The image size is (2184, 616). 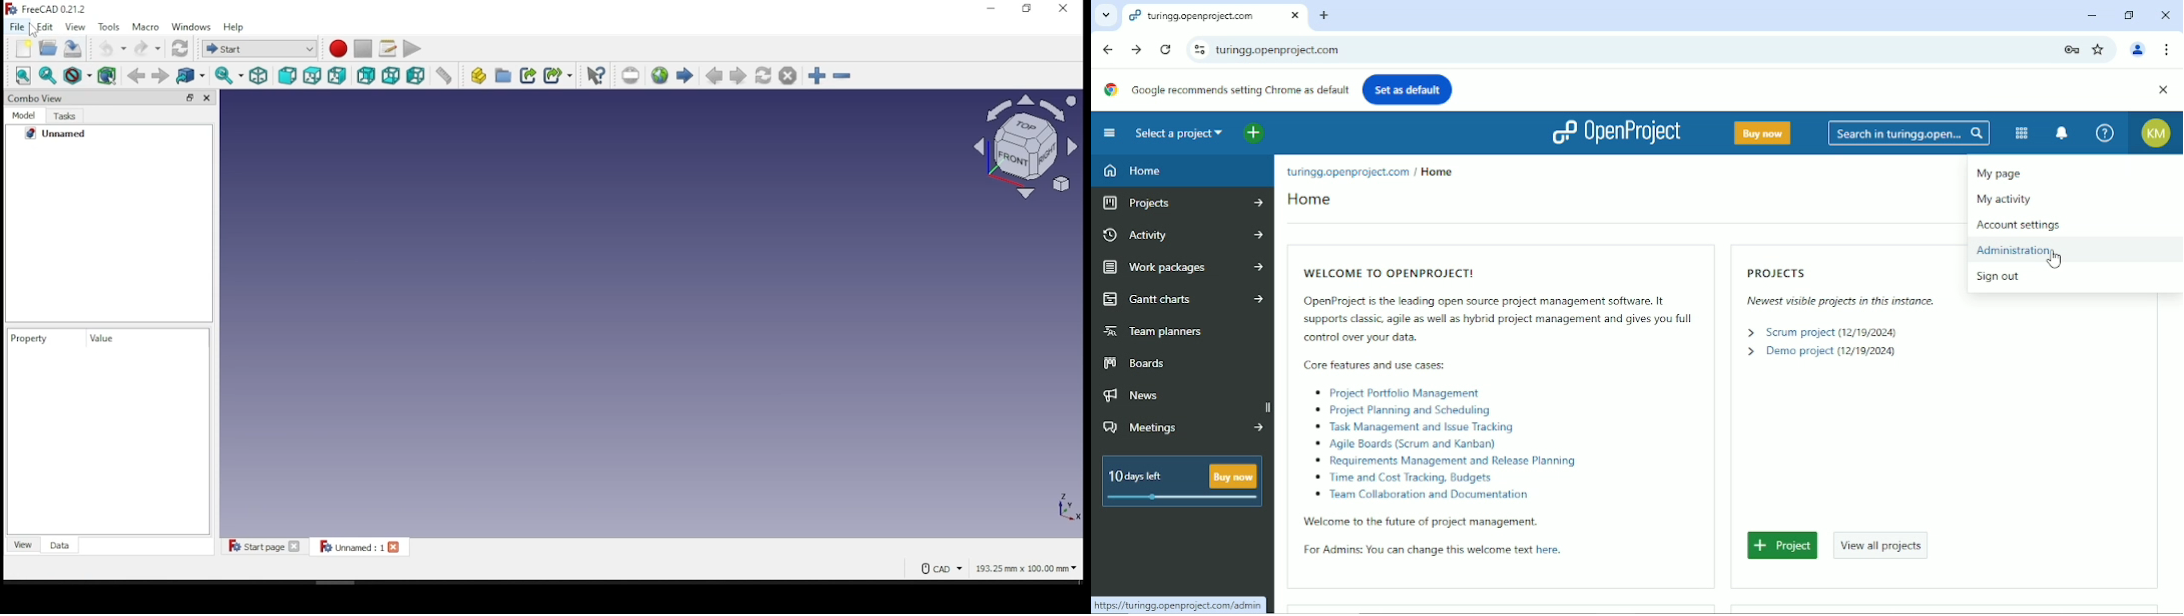 I want to click on zoom in, so click(x=817, y=75).